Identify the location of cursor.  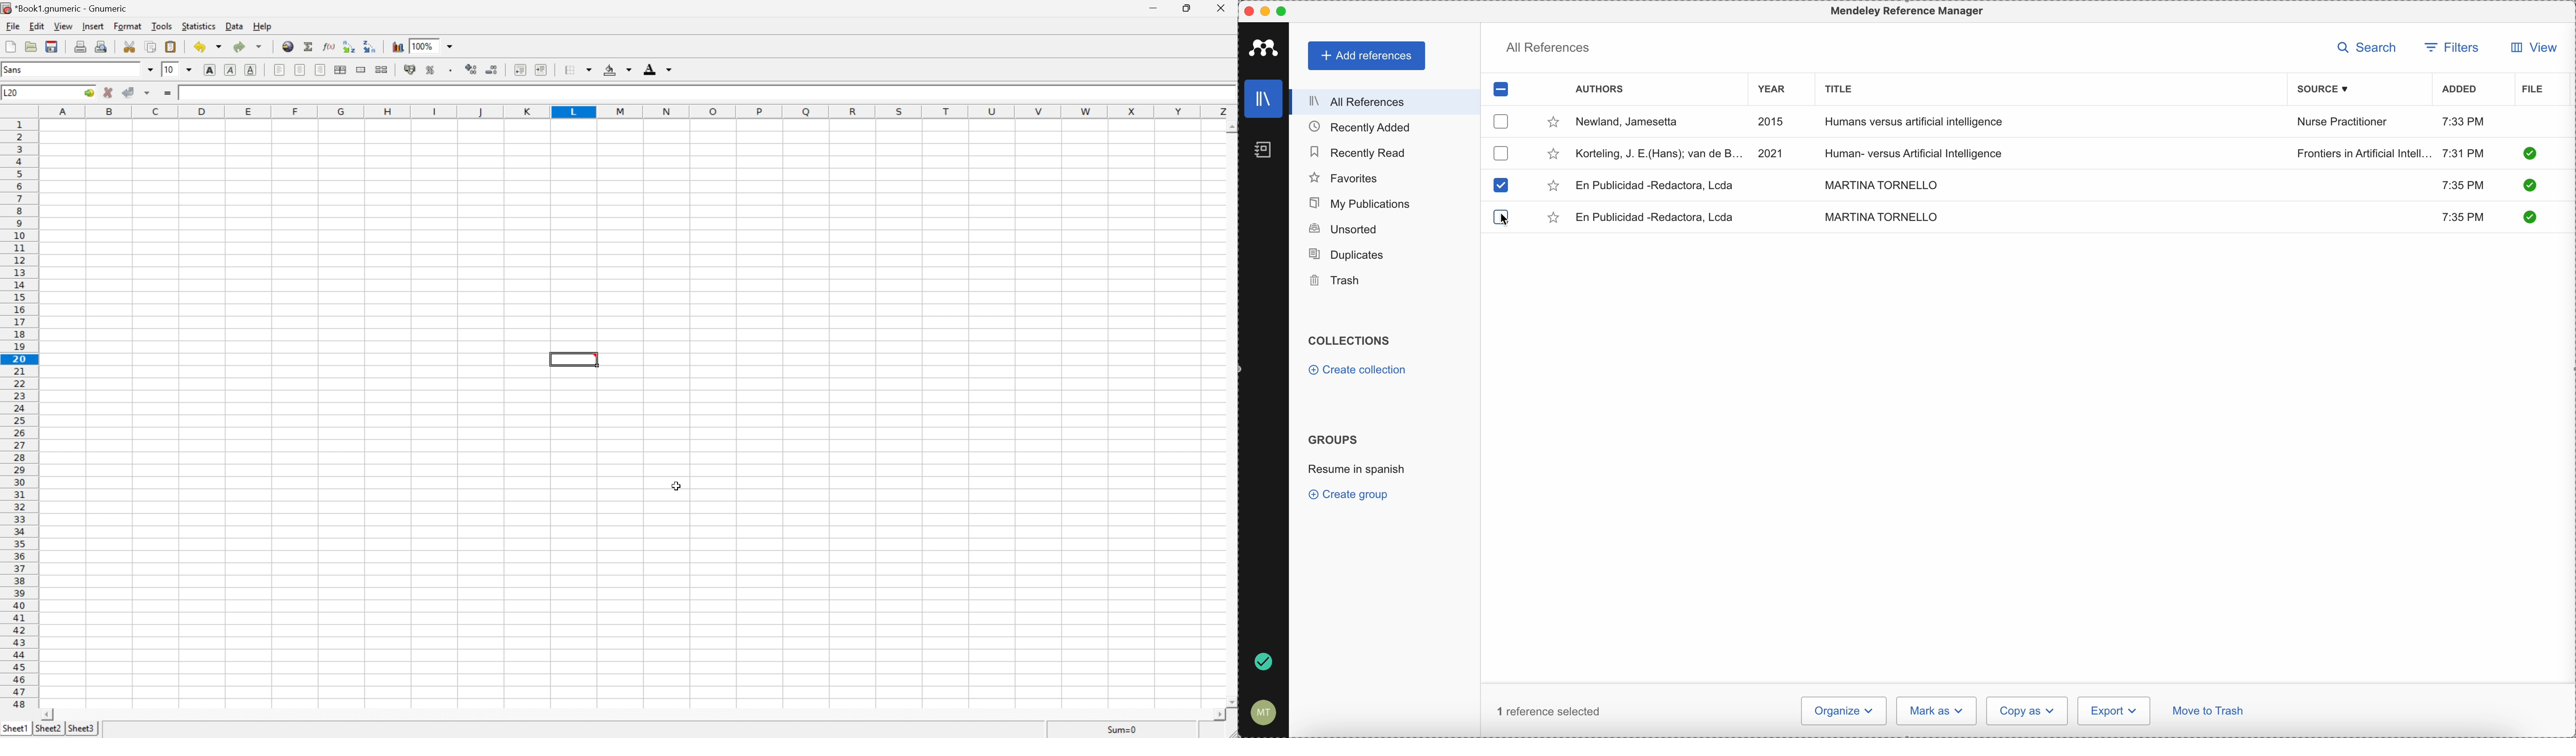
(1505, 221).